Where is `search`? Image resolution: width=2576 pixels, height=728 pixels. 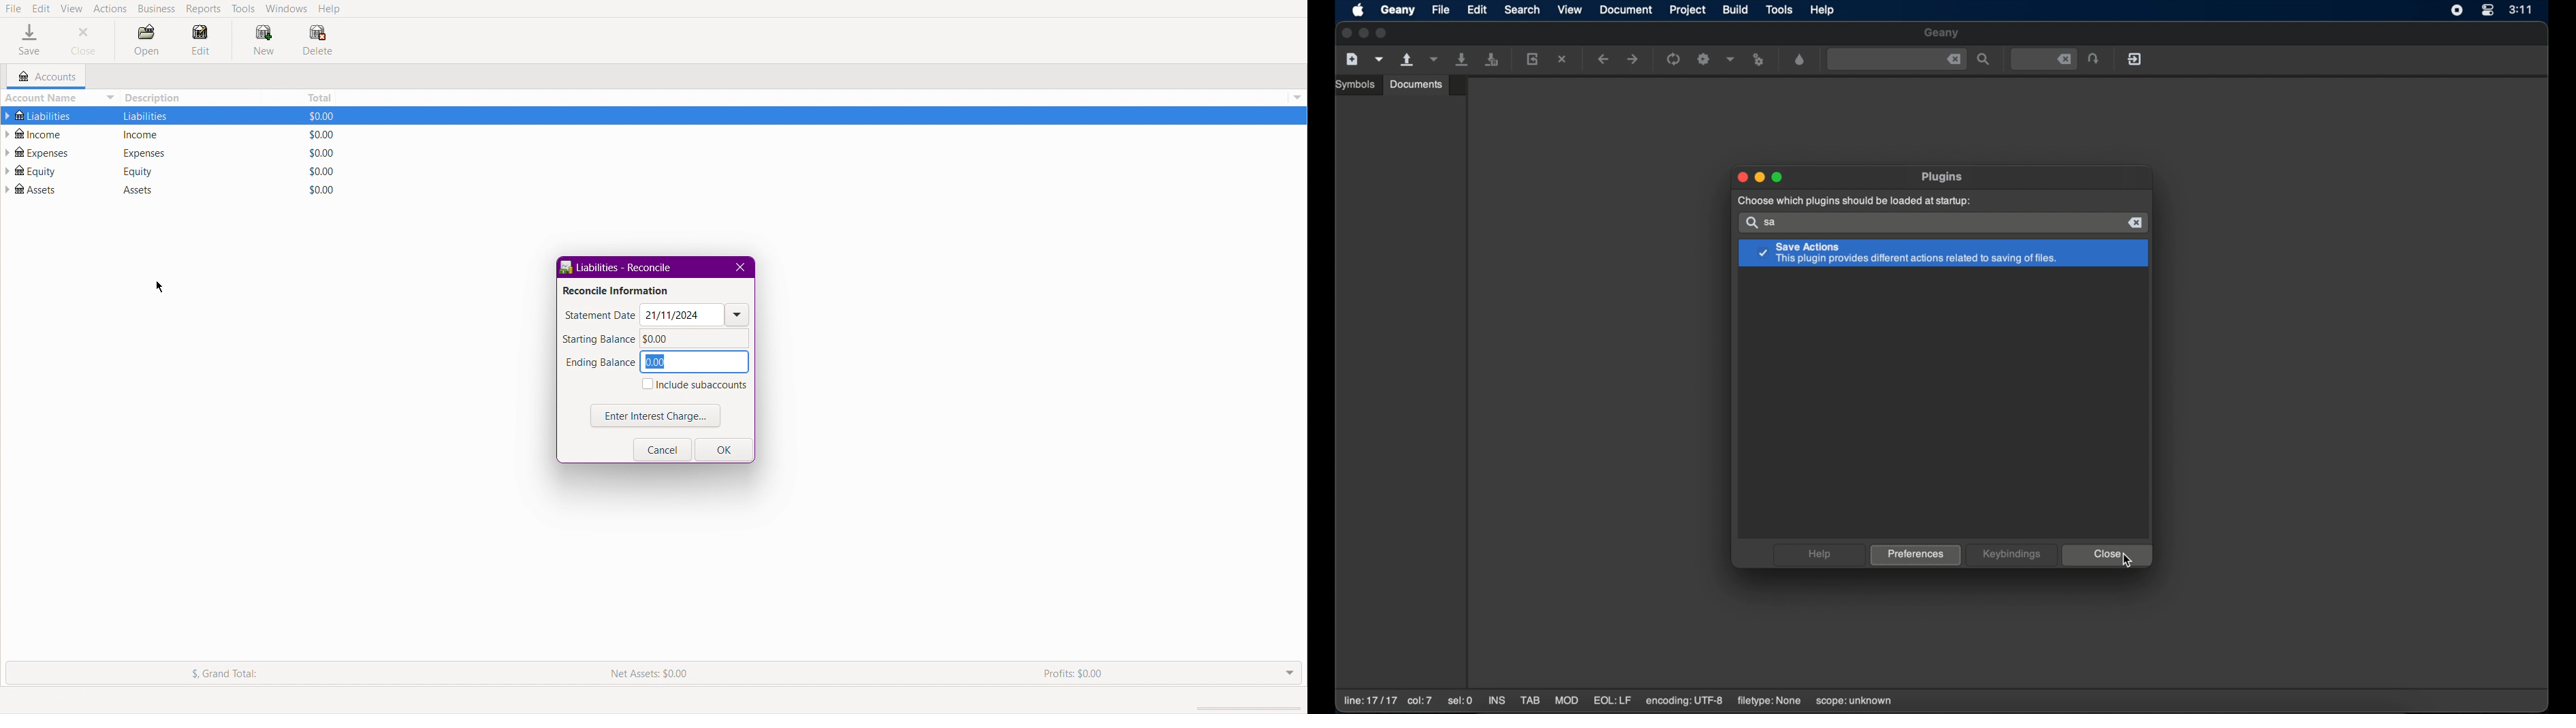
search is located at coordinates (1522, 9).